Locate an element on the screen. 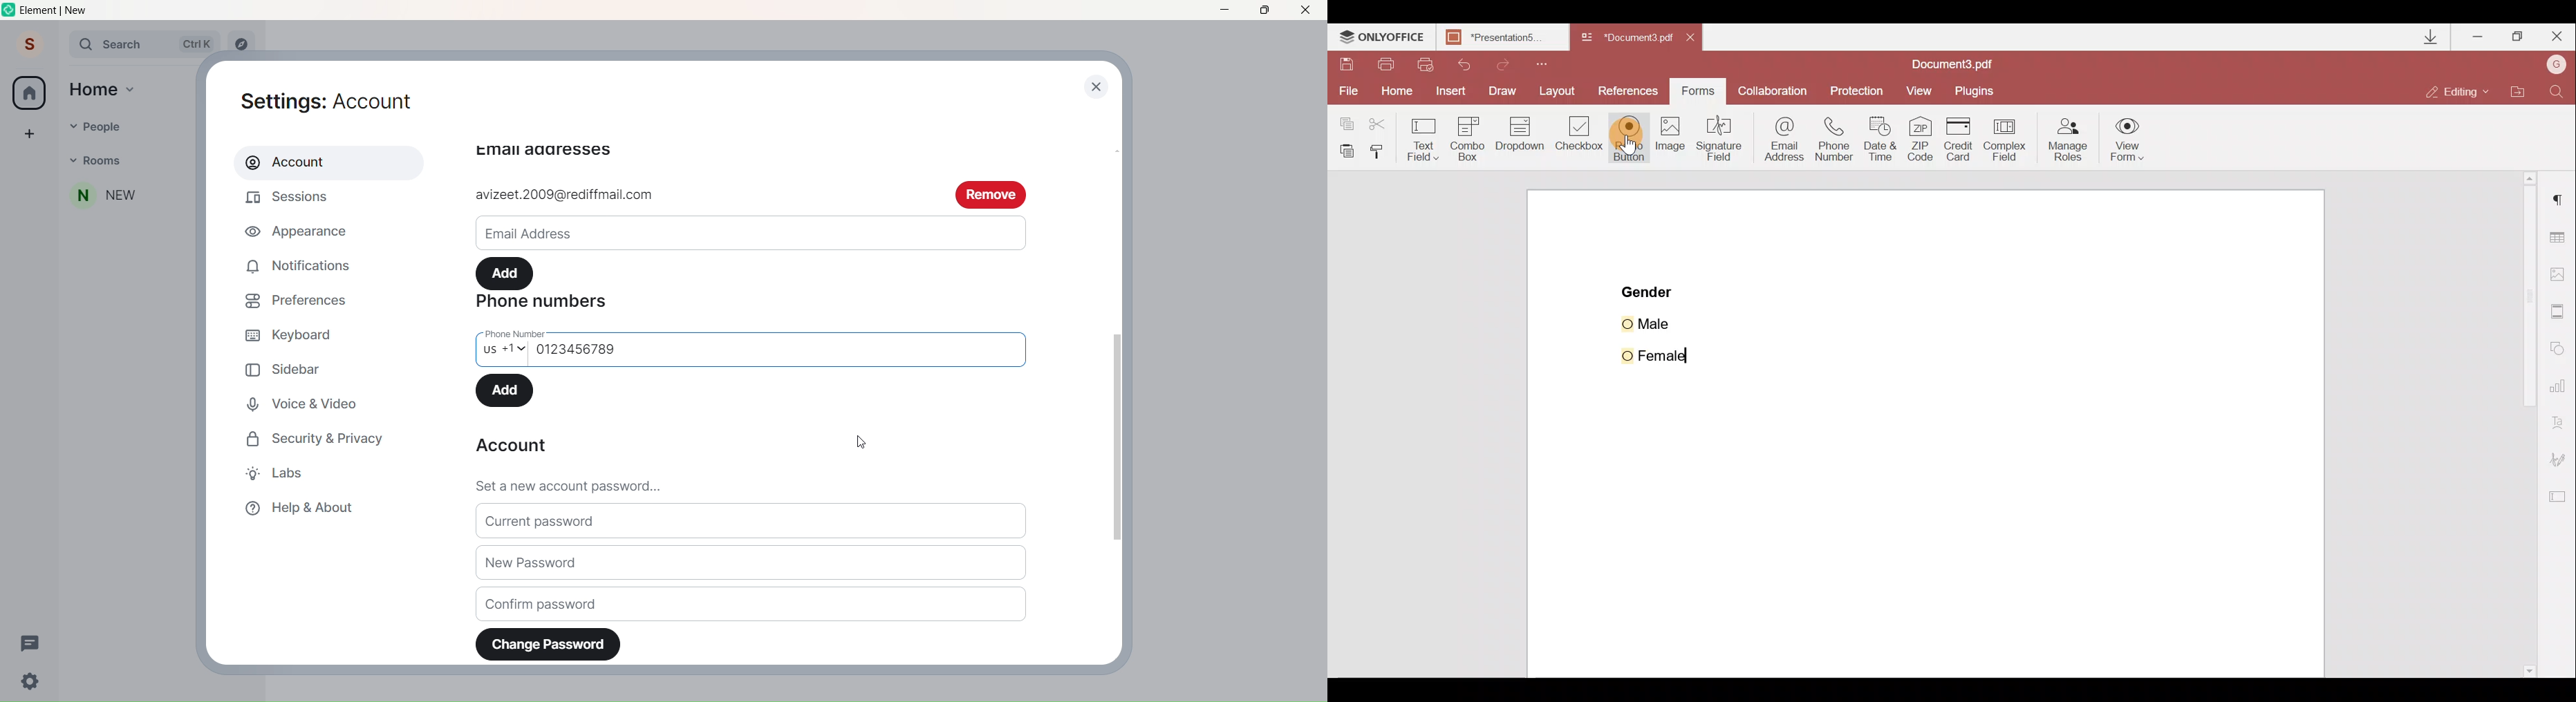 The image size is (2576, 728). Sidebar is located at coordinates (286, 368).